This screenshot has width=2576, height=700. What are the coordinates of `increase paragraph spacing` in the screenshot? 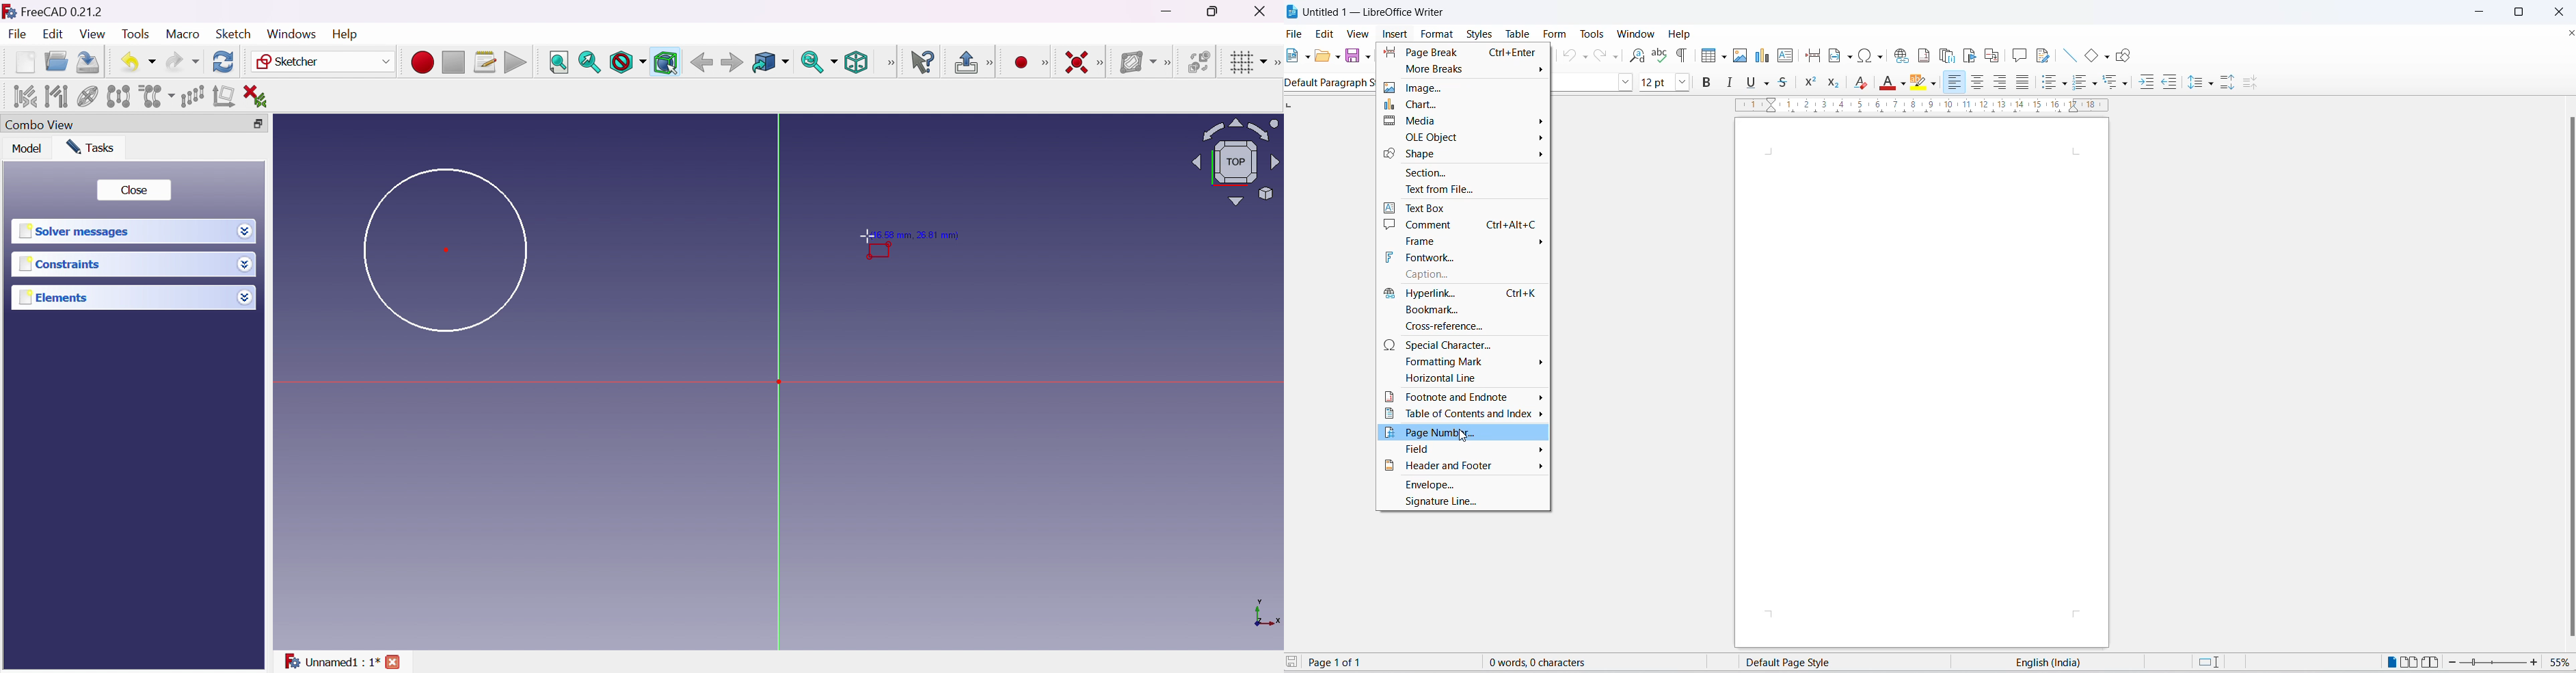 It's located at (2229, 83).